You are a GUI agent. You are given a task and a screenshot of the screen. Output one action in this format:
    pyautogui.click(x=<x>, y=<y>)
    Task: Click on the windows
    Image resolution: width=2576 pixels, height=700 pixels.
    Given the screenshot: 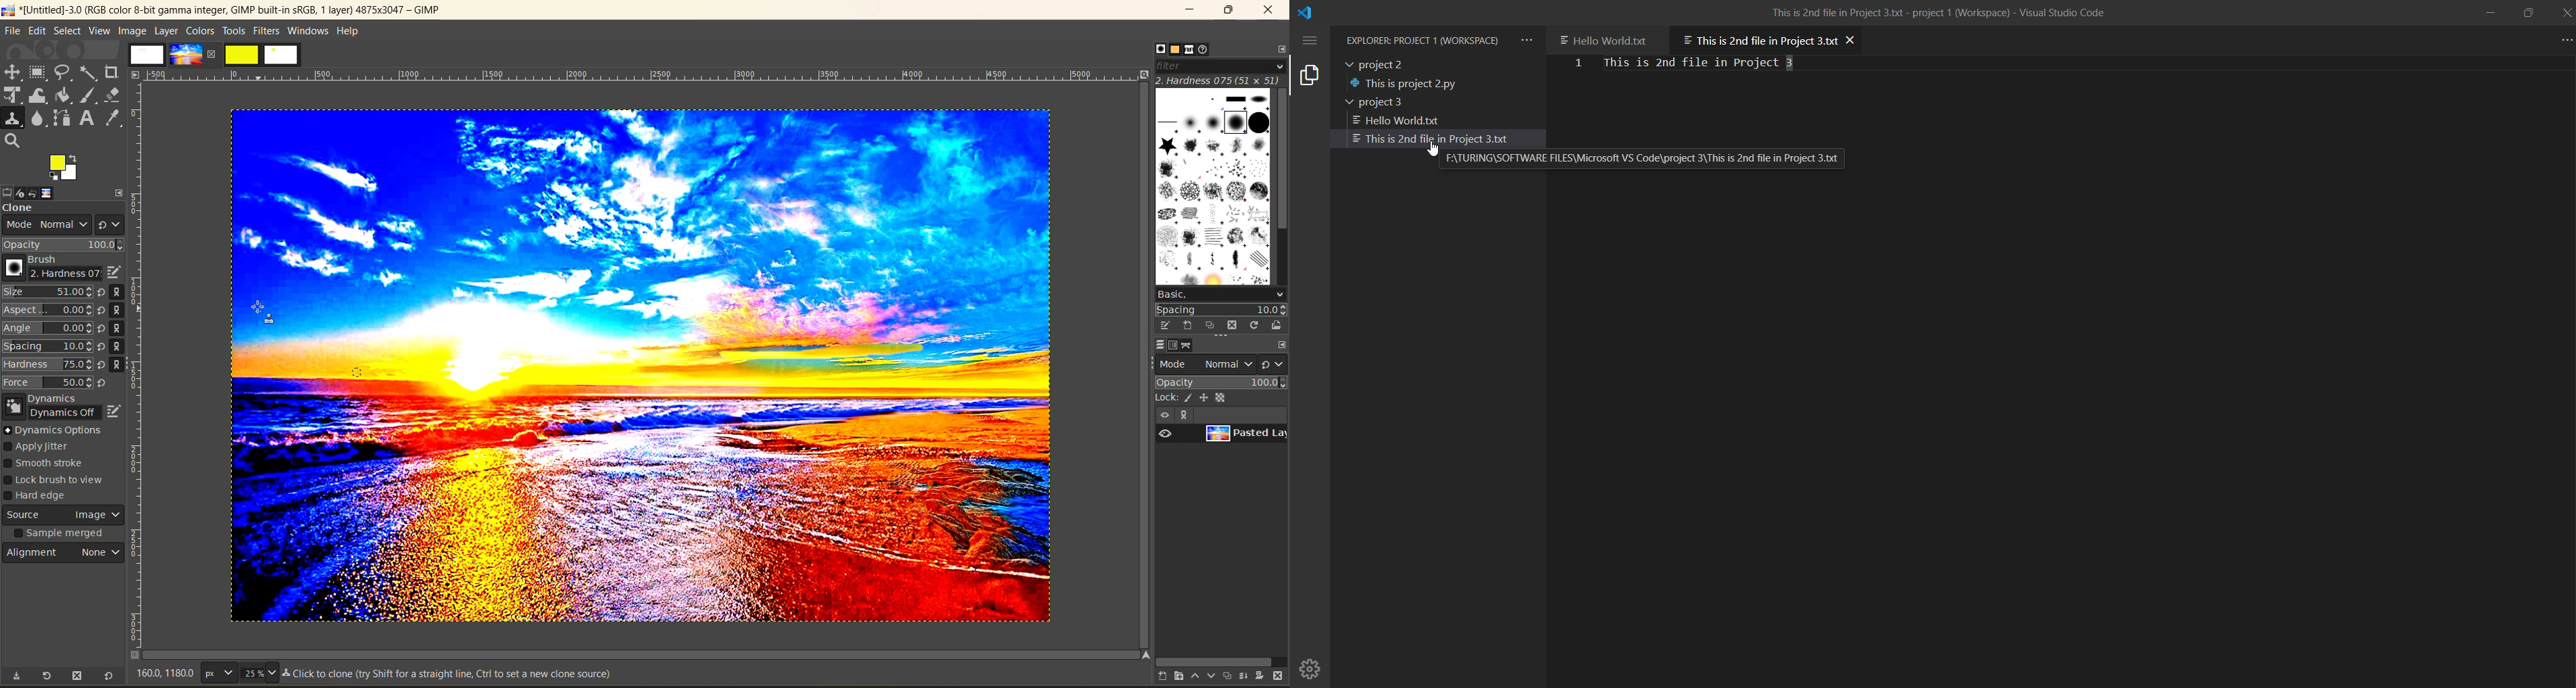 What is the action you would take?
    pyautogui.click(x=309, y=31)
    